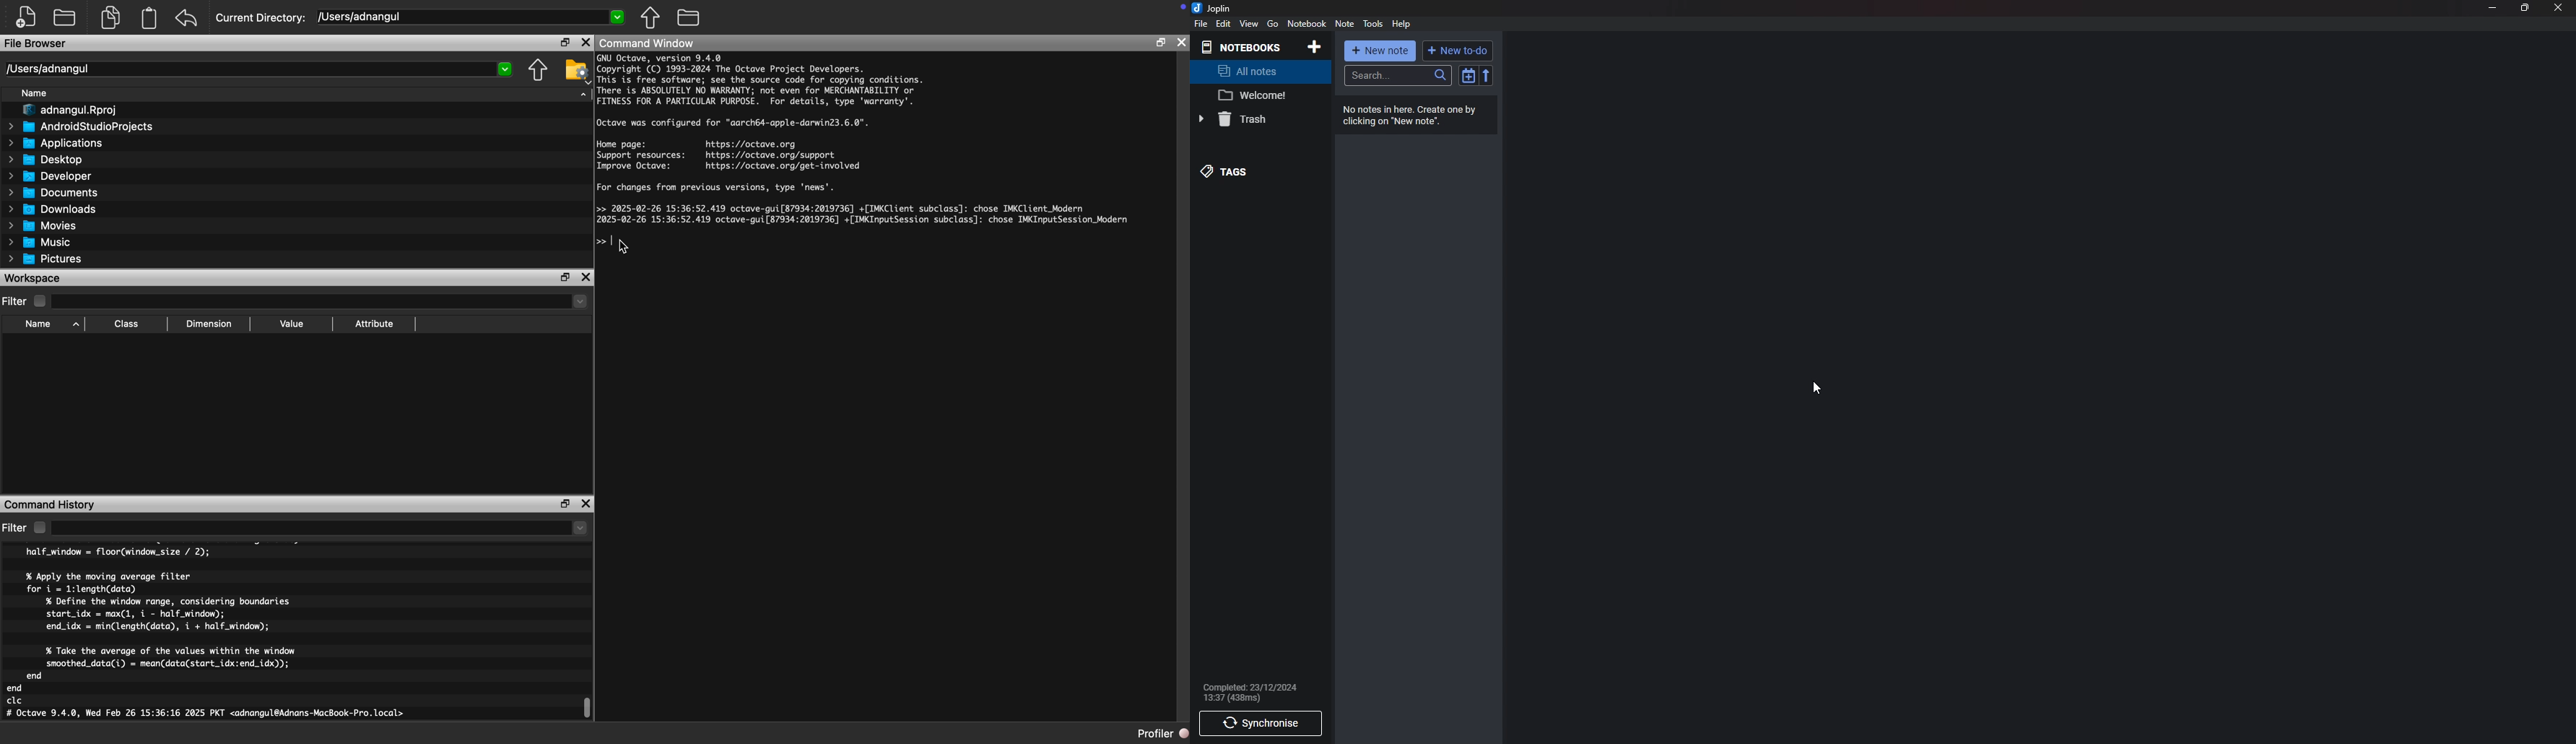 The height and width of the screenshot is (756, 2576). What do you see at coordinates (1244, 48) in the screenshot?
I see `Notebooks` at bounding box center [1244, 48].